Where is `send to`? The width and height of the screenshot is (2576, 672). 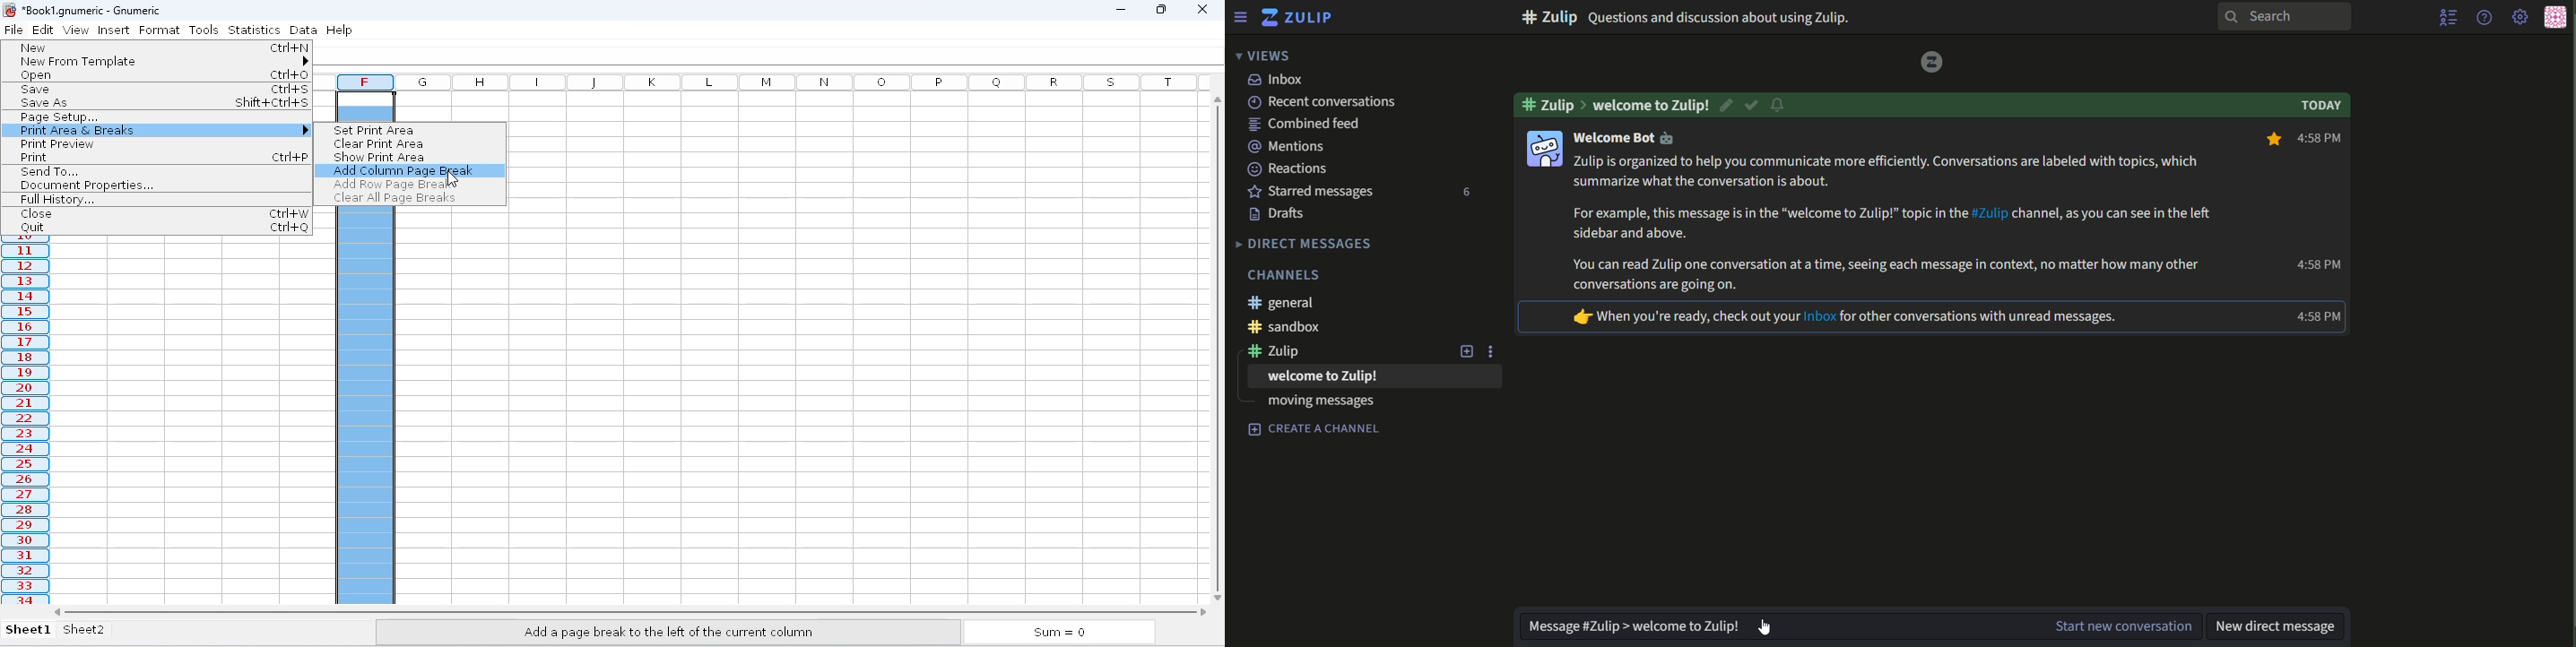 send to is located at coordinates (48, 171).